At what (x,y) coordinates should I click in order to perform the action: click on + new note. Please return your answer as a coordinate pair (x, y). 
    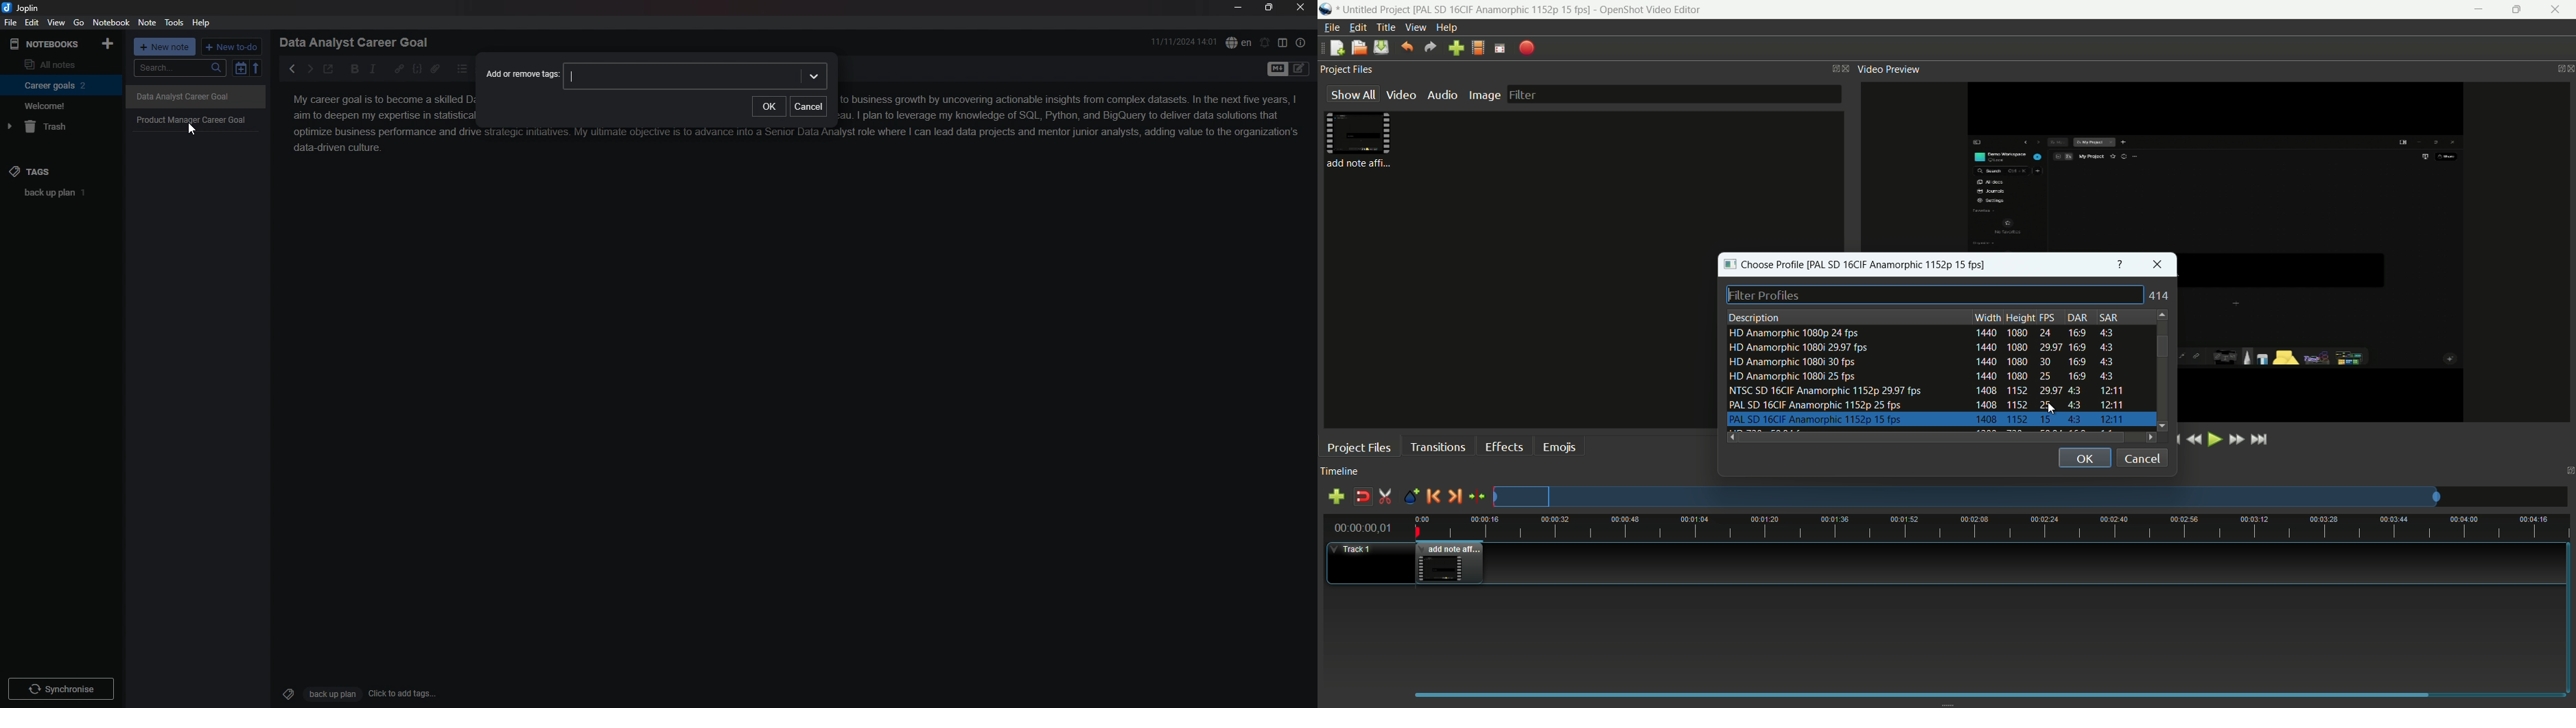
    Looking at the image, I should click on (165, 47).